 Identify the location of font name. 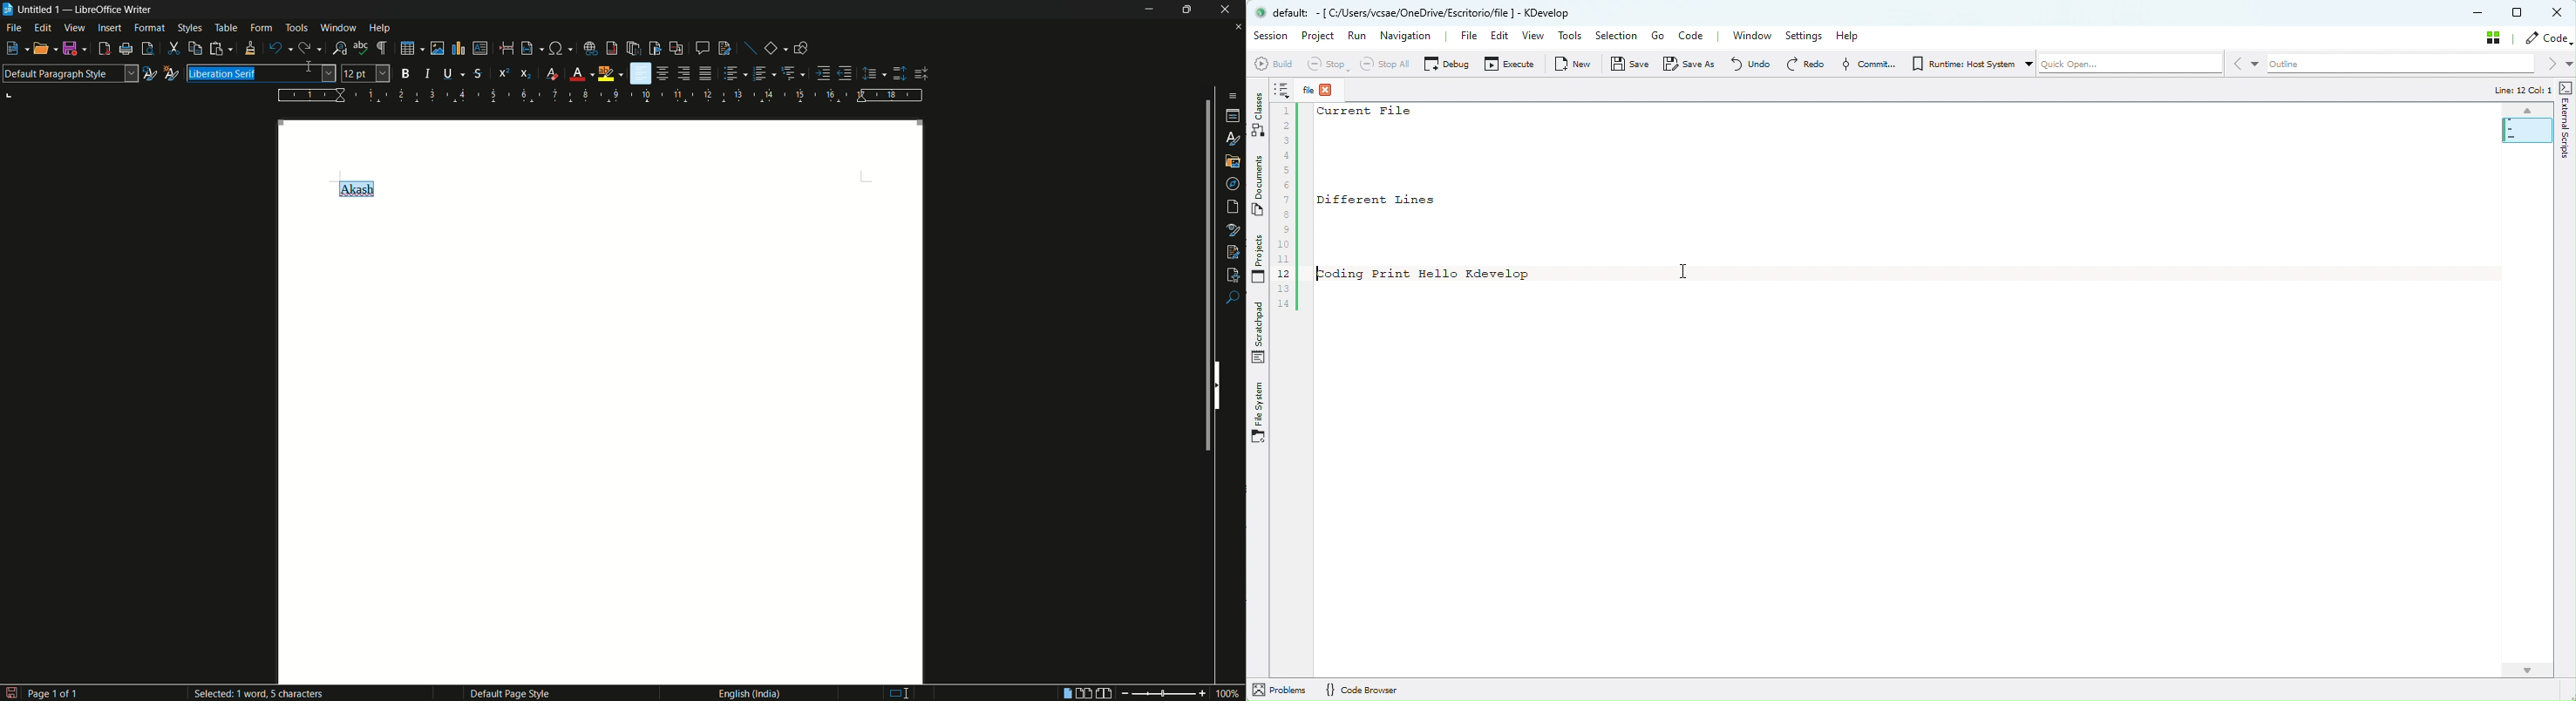
(261, 73).